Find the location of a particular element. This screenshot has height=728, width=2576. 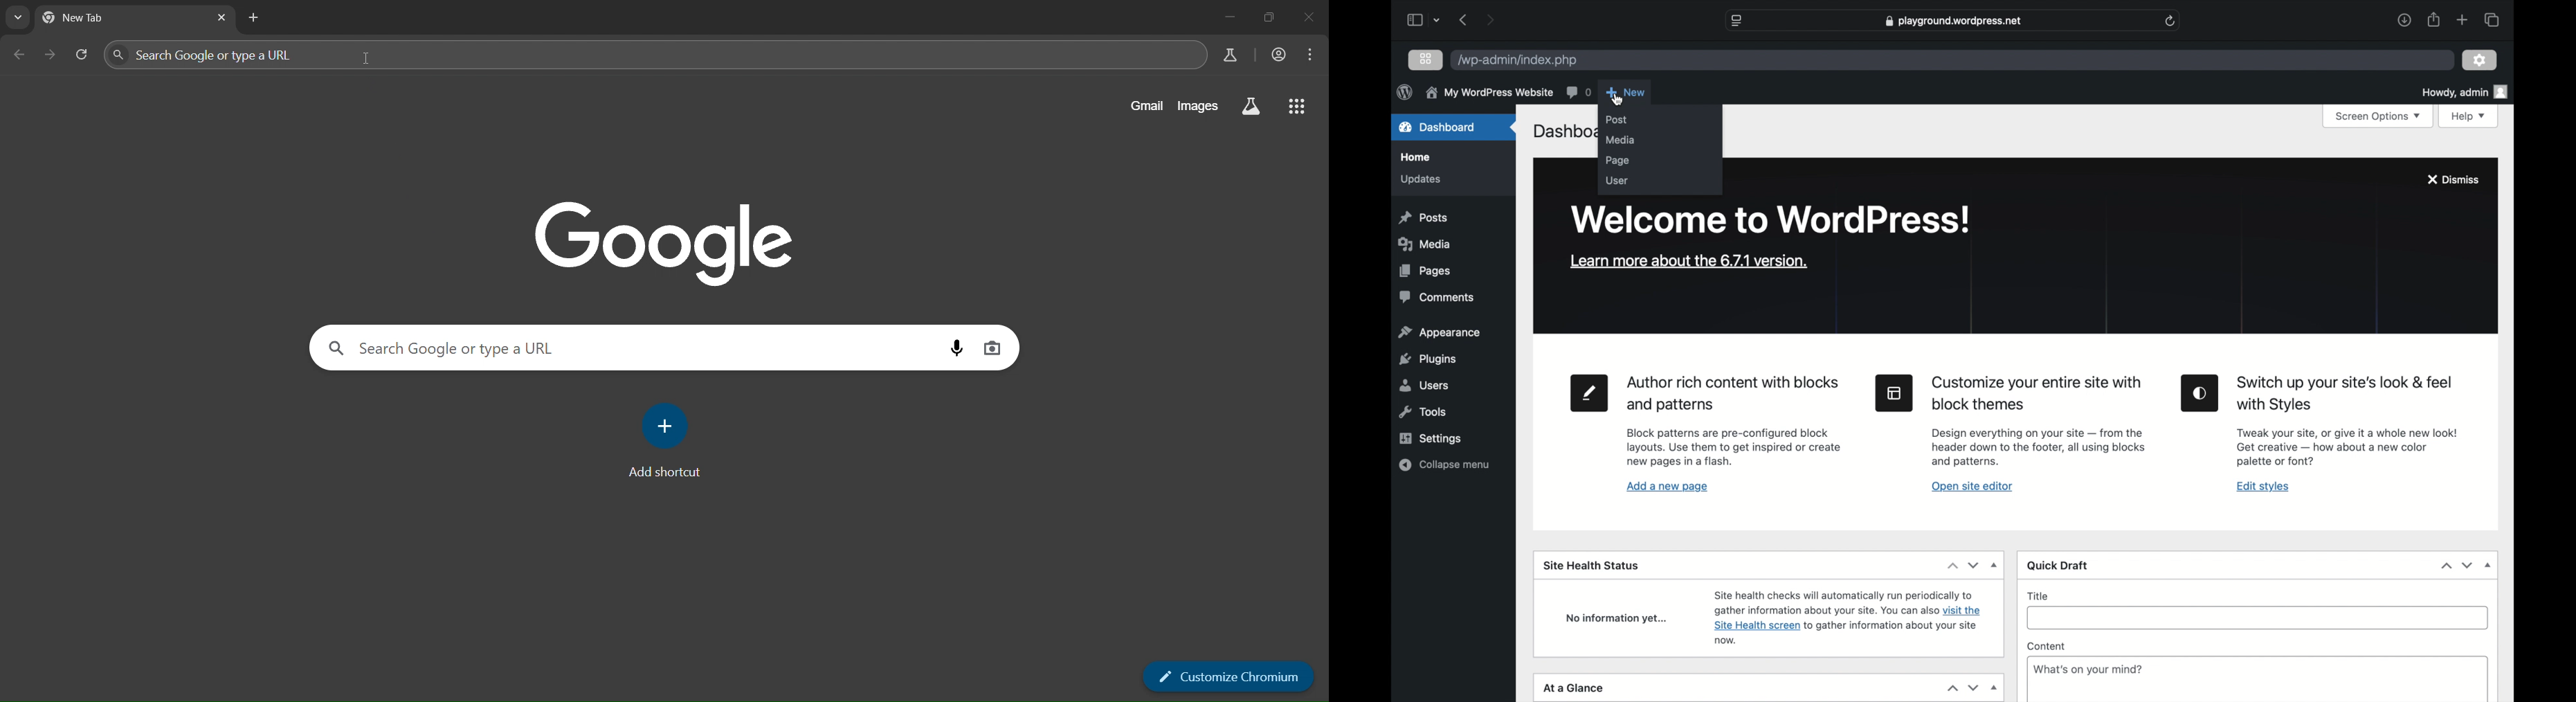

edit styles is located at coordinates (2264, 487).